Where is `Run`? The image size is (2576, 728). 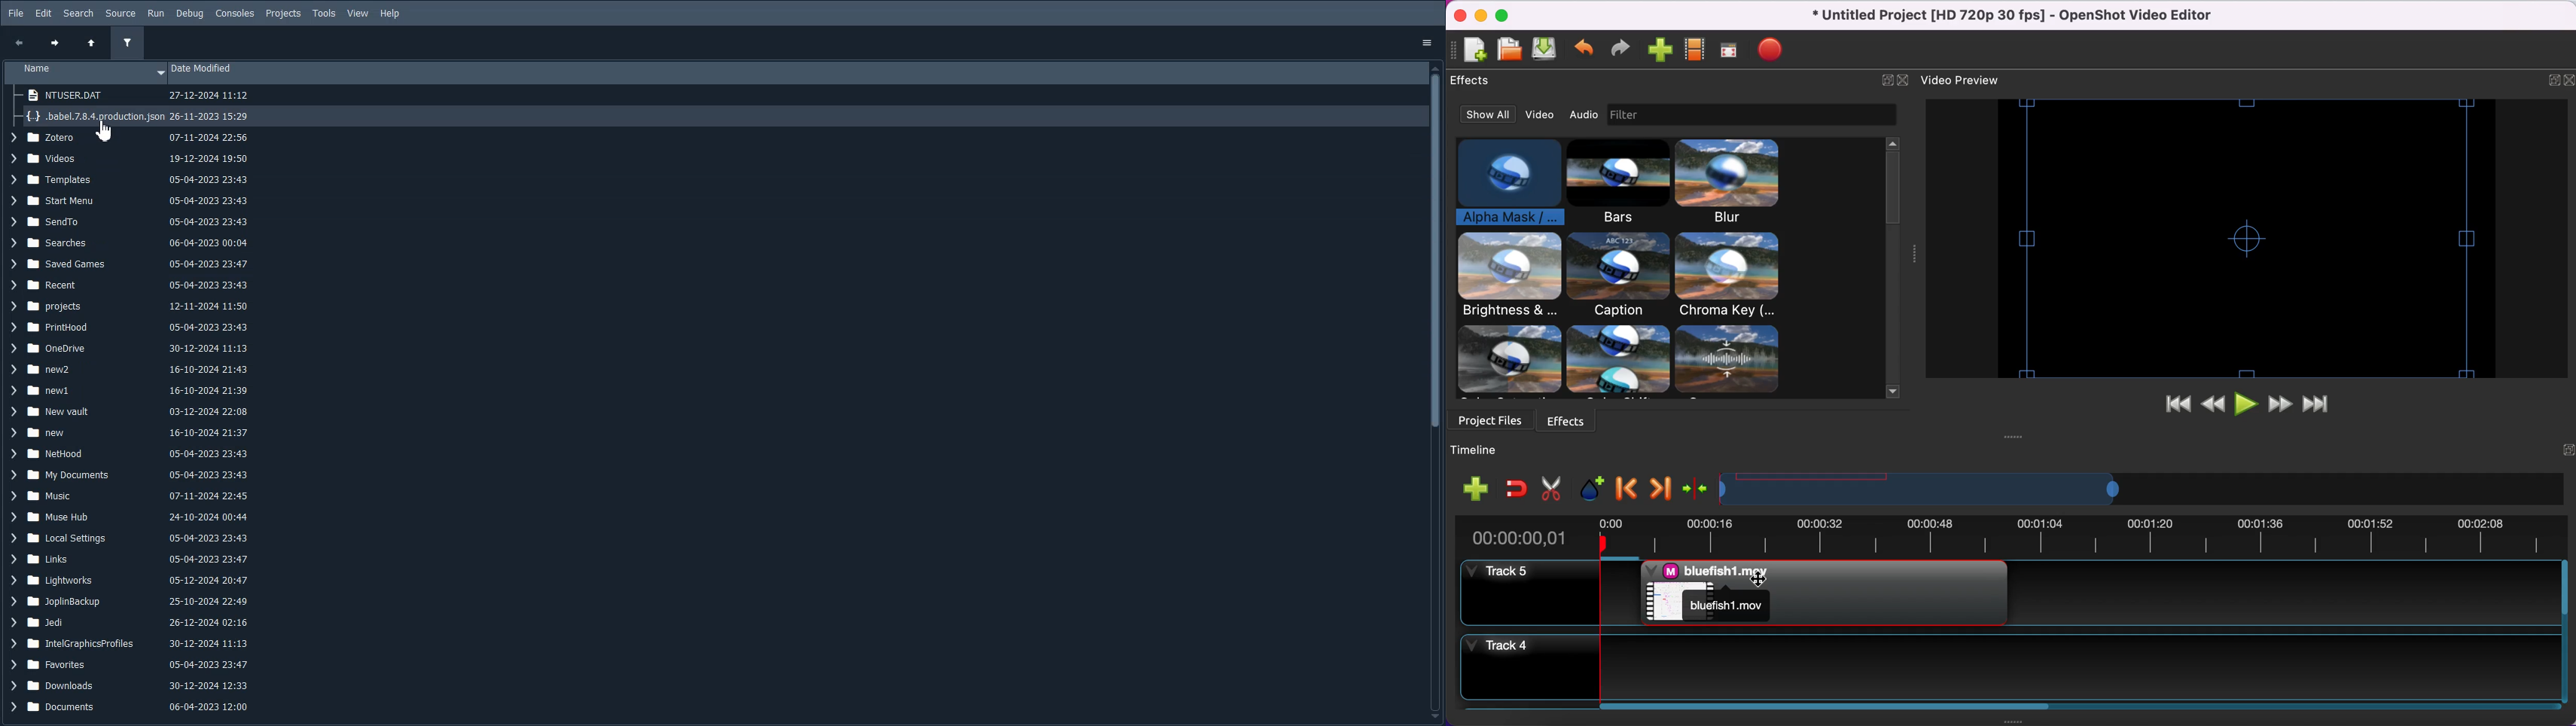
Run is located at coordinates (155, 13).